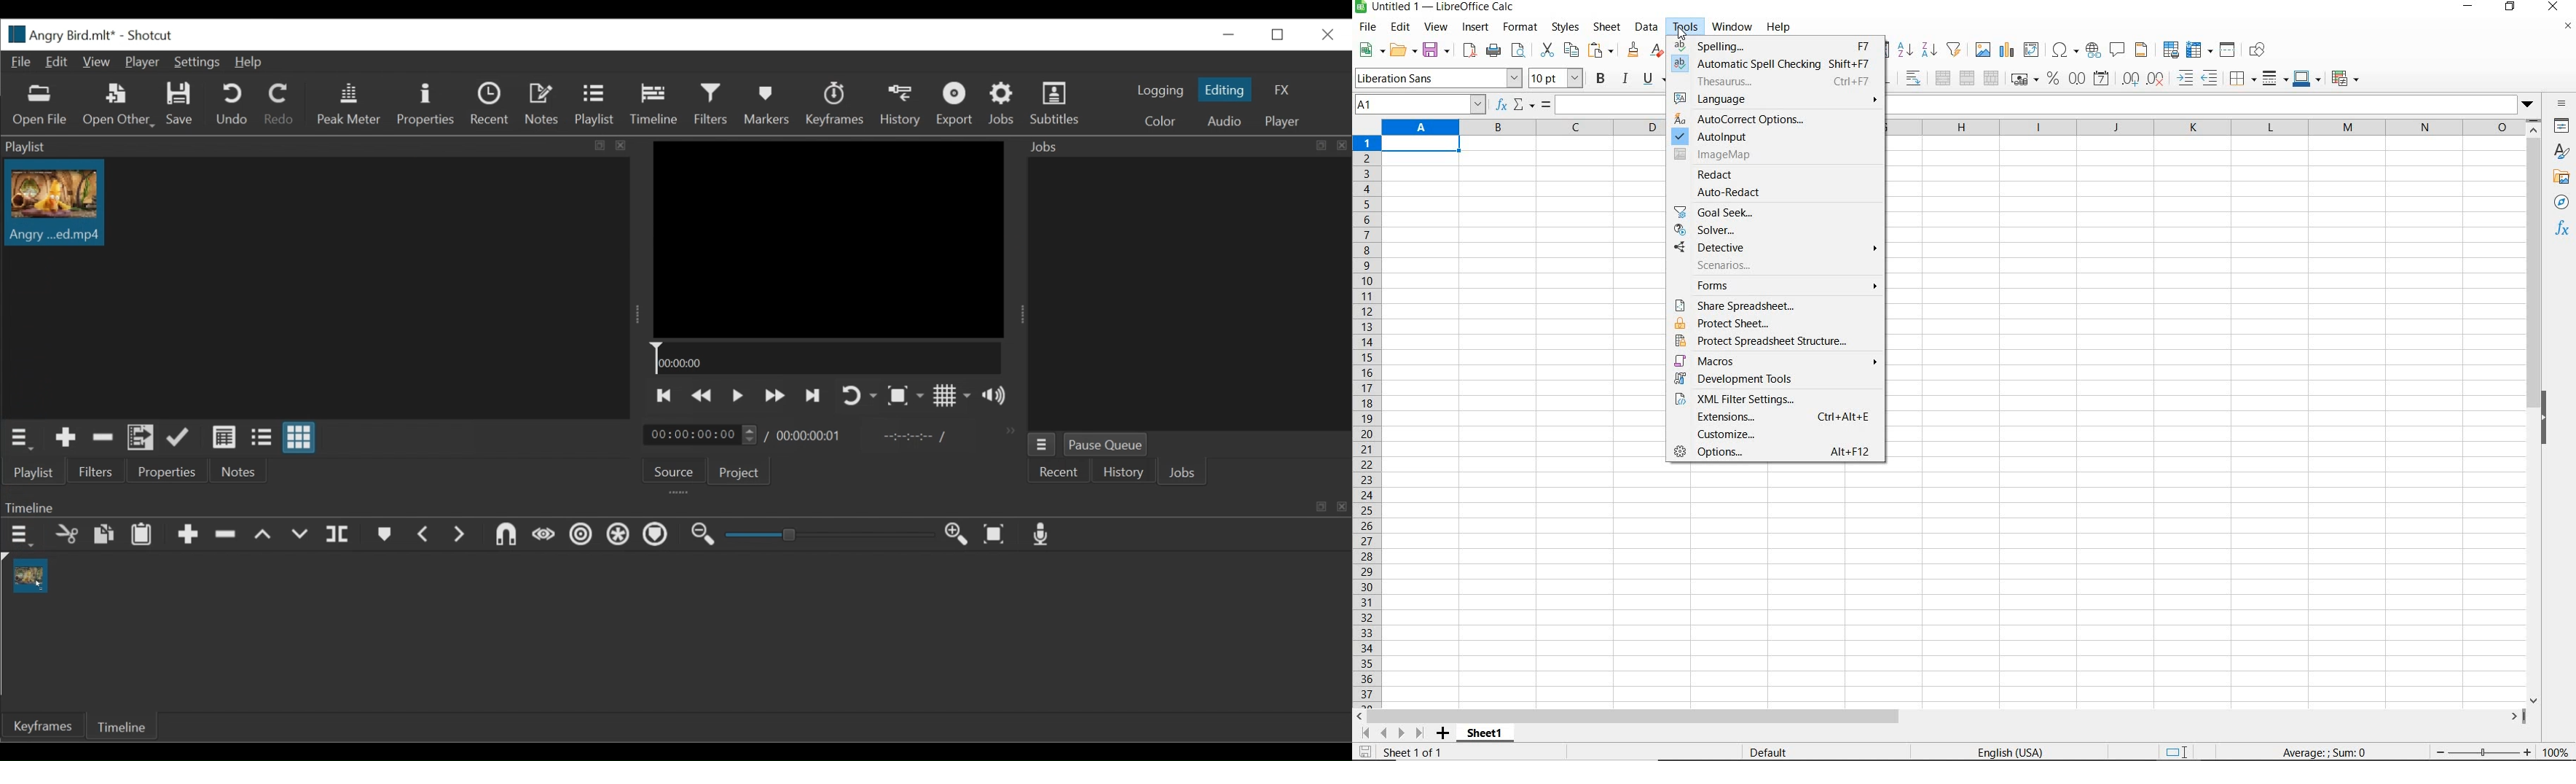 The width and height of the screenshot is (2576, 784). Describe the element at coordinates (104, 534) in the screenshot. I see `Copy` at that location.